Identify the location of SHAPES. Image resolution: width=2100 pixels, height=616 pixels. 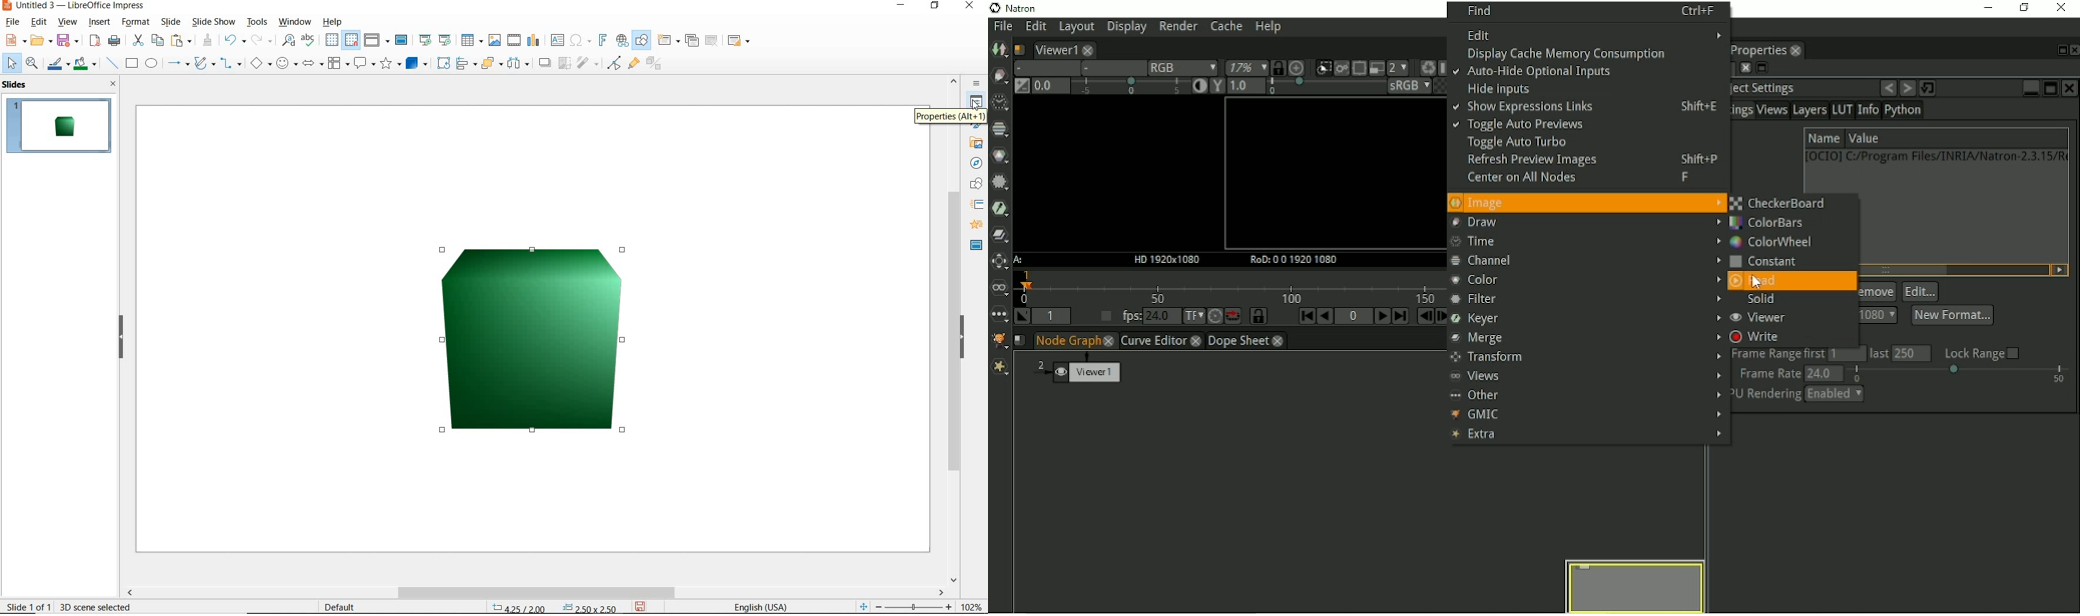
(975, 184).